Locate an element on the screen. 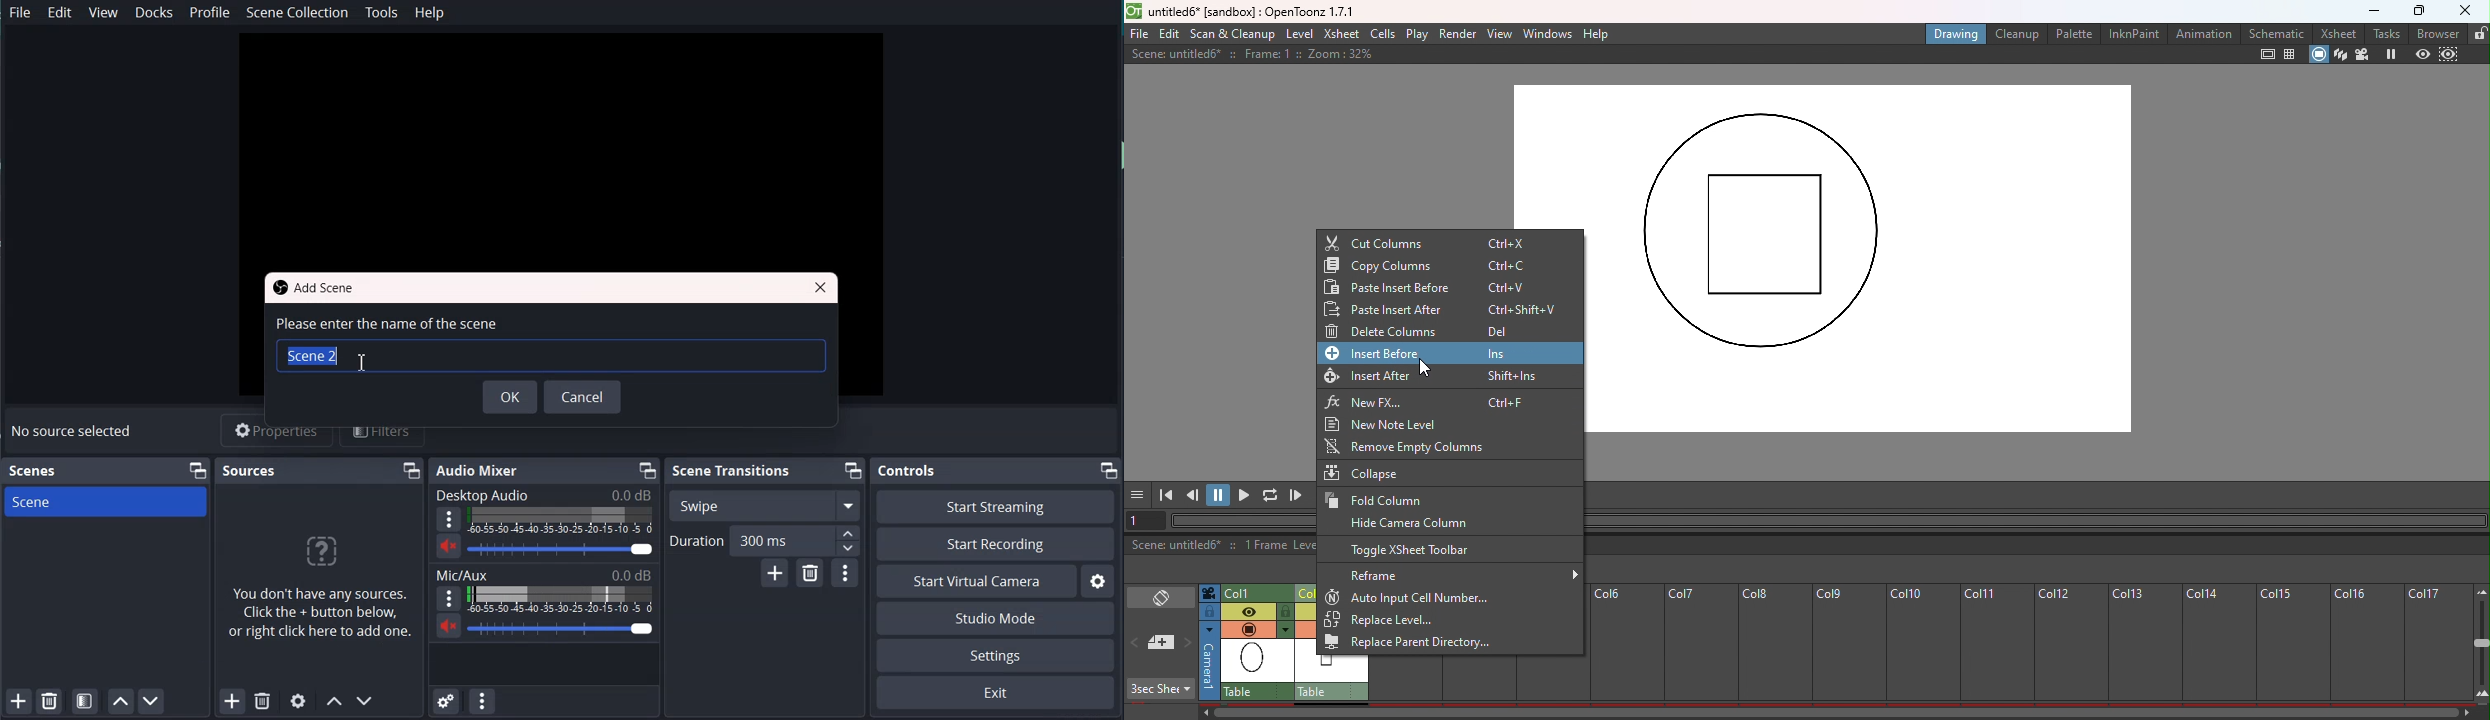  Volume indicator is located at coordinates (561, 520).